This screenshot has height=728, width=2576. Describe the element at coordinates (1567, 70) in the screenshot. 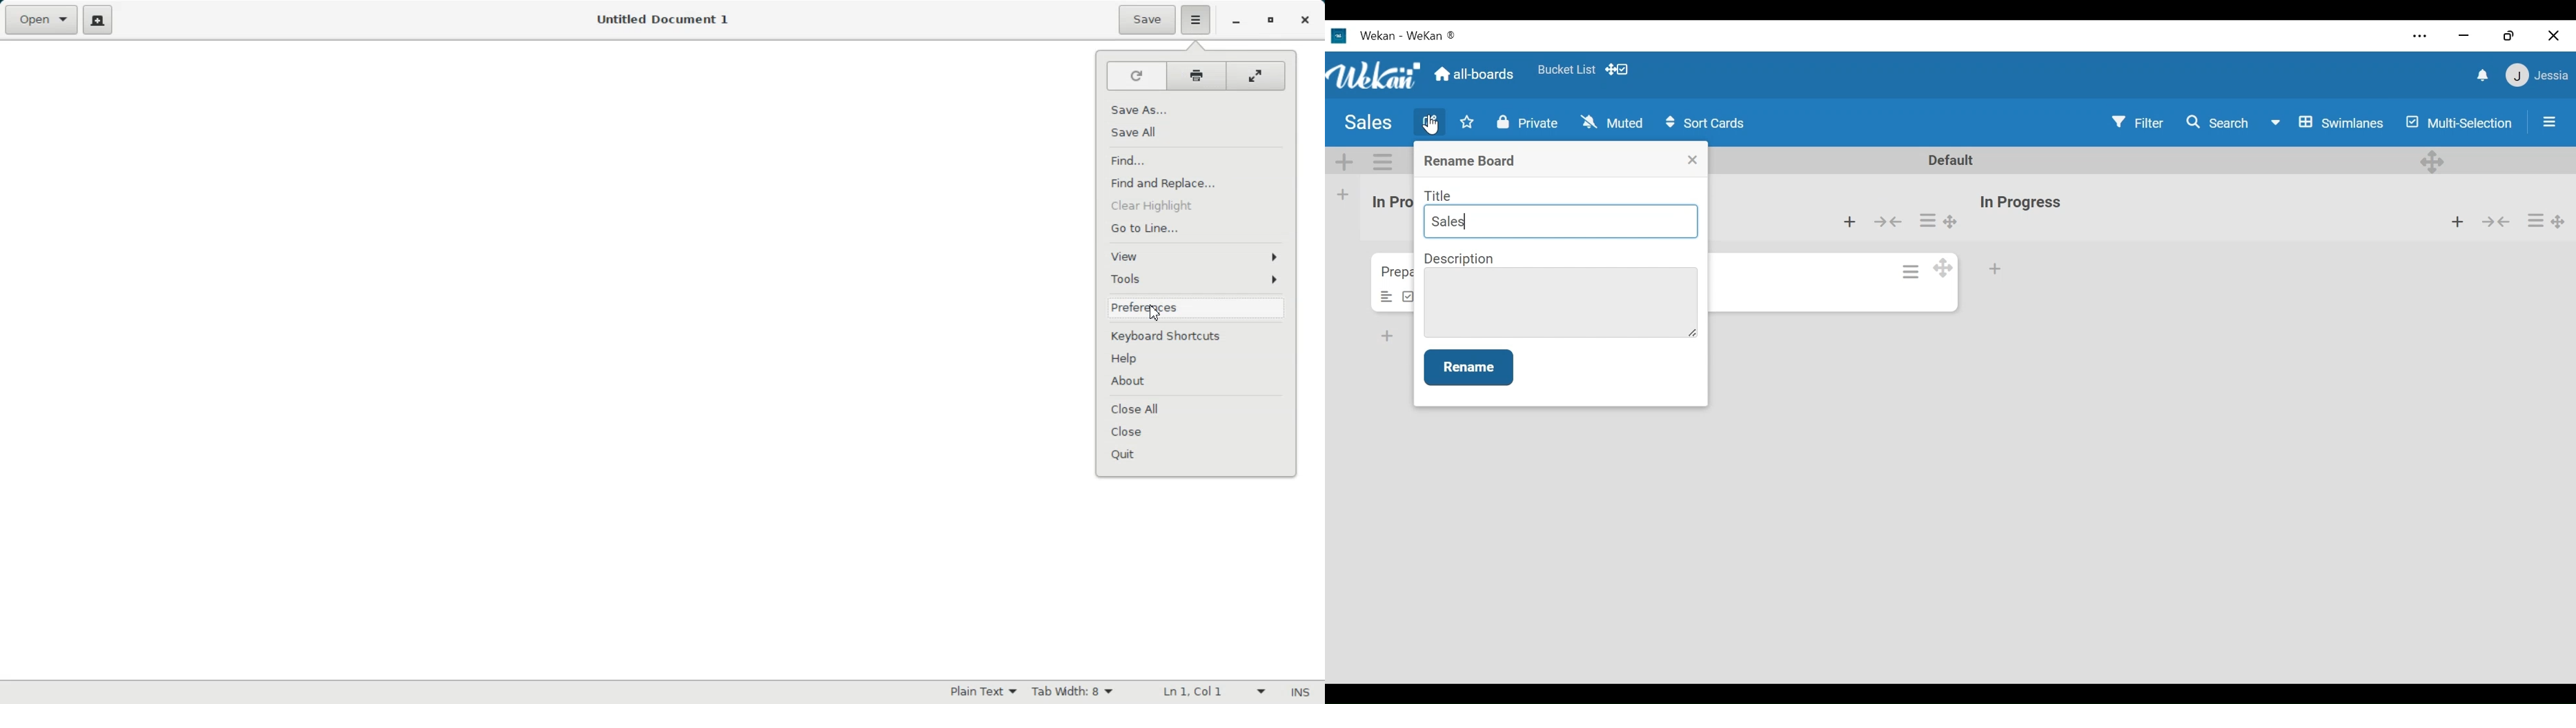

I see `Favorite` at that location.